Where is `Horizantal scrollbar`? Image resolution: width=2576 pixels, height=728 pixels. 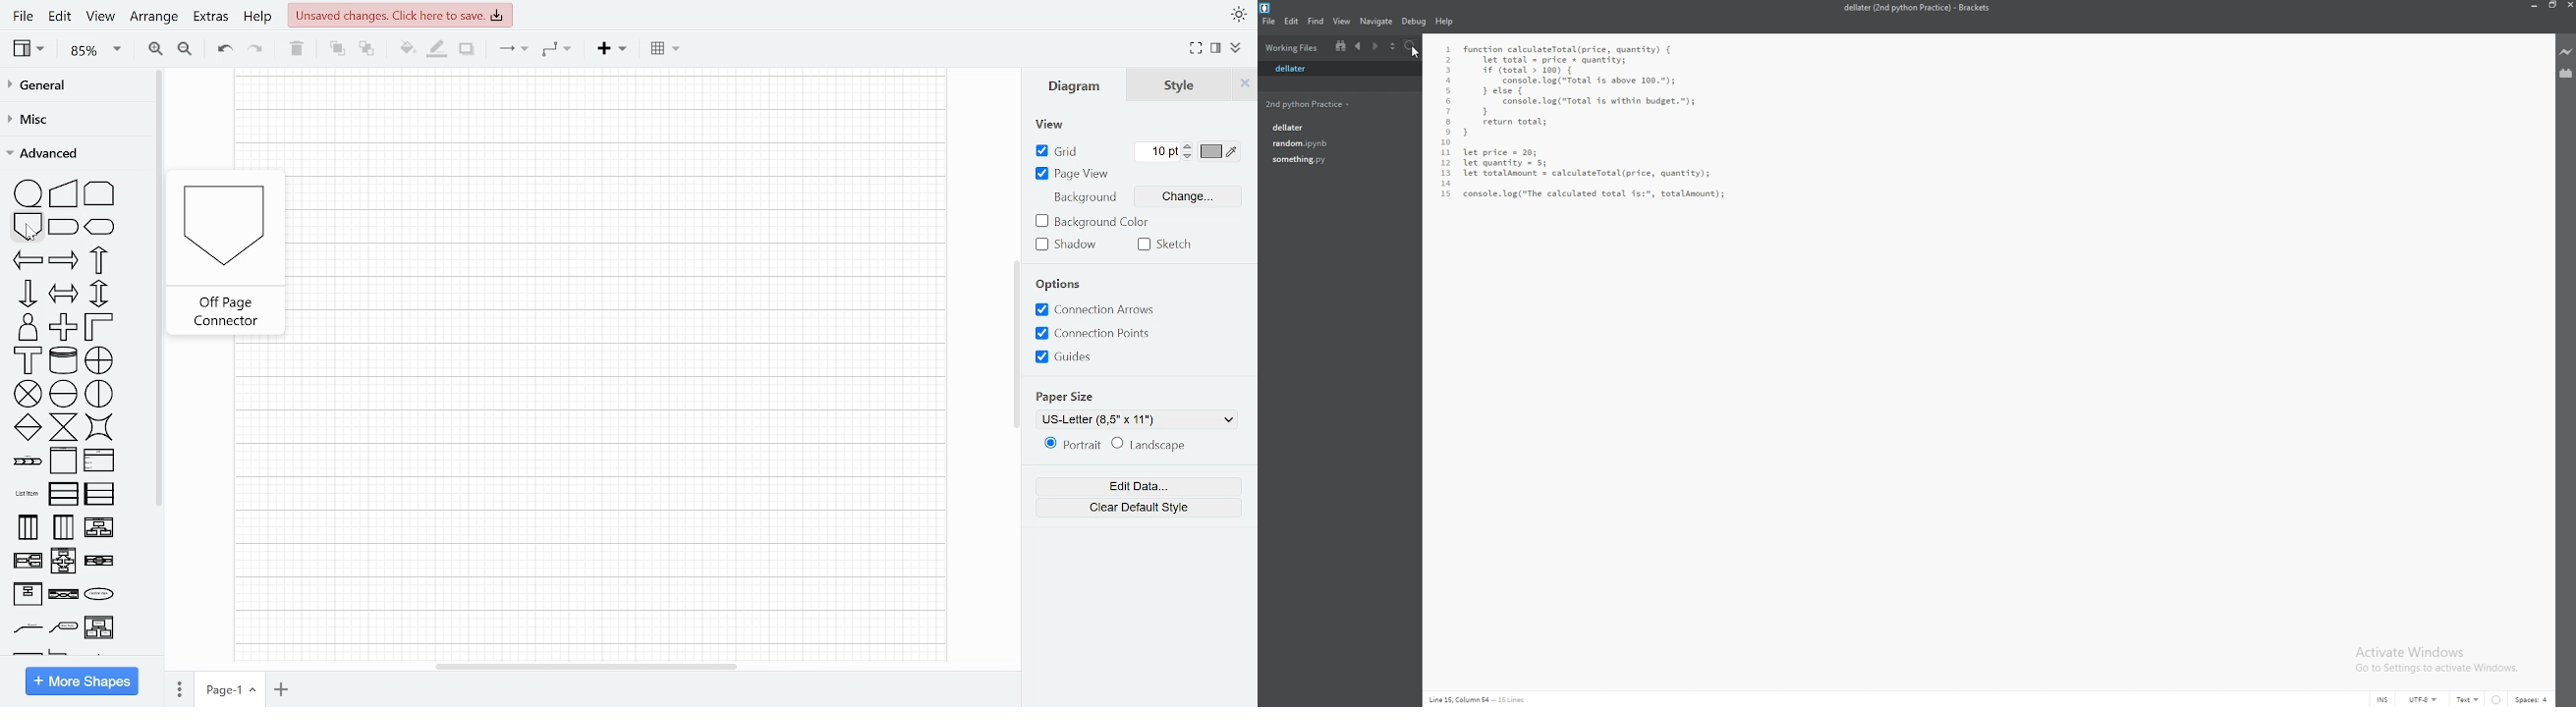
Horizantal scrollbar is located at coordinates (584, 668).